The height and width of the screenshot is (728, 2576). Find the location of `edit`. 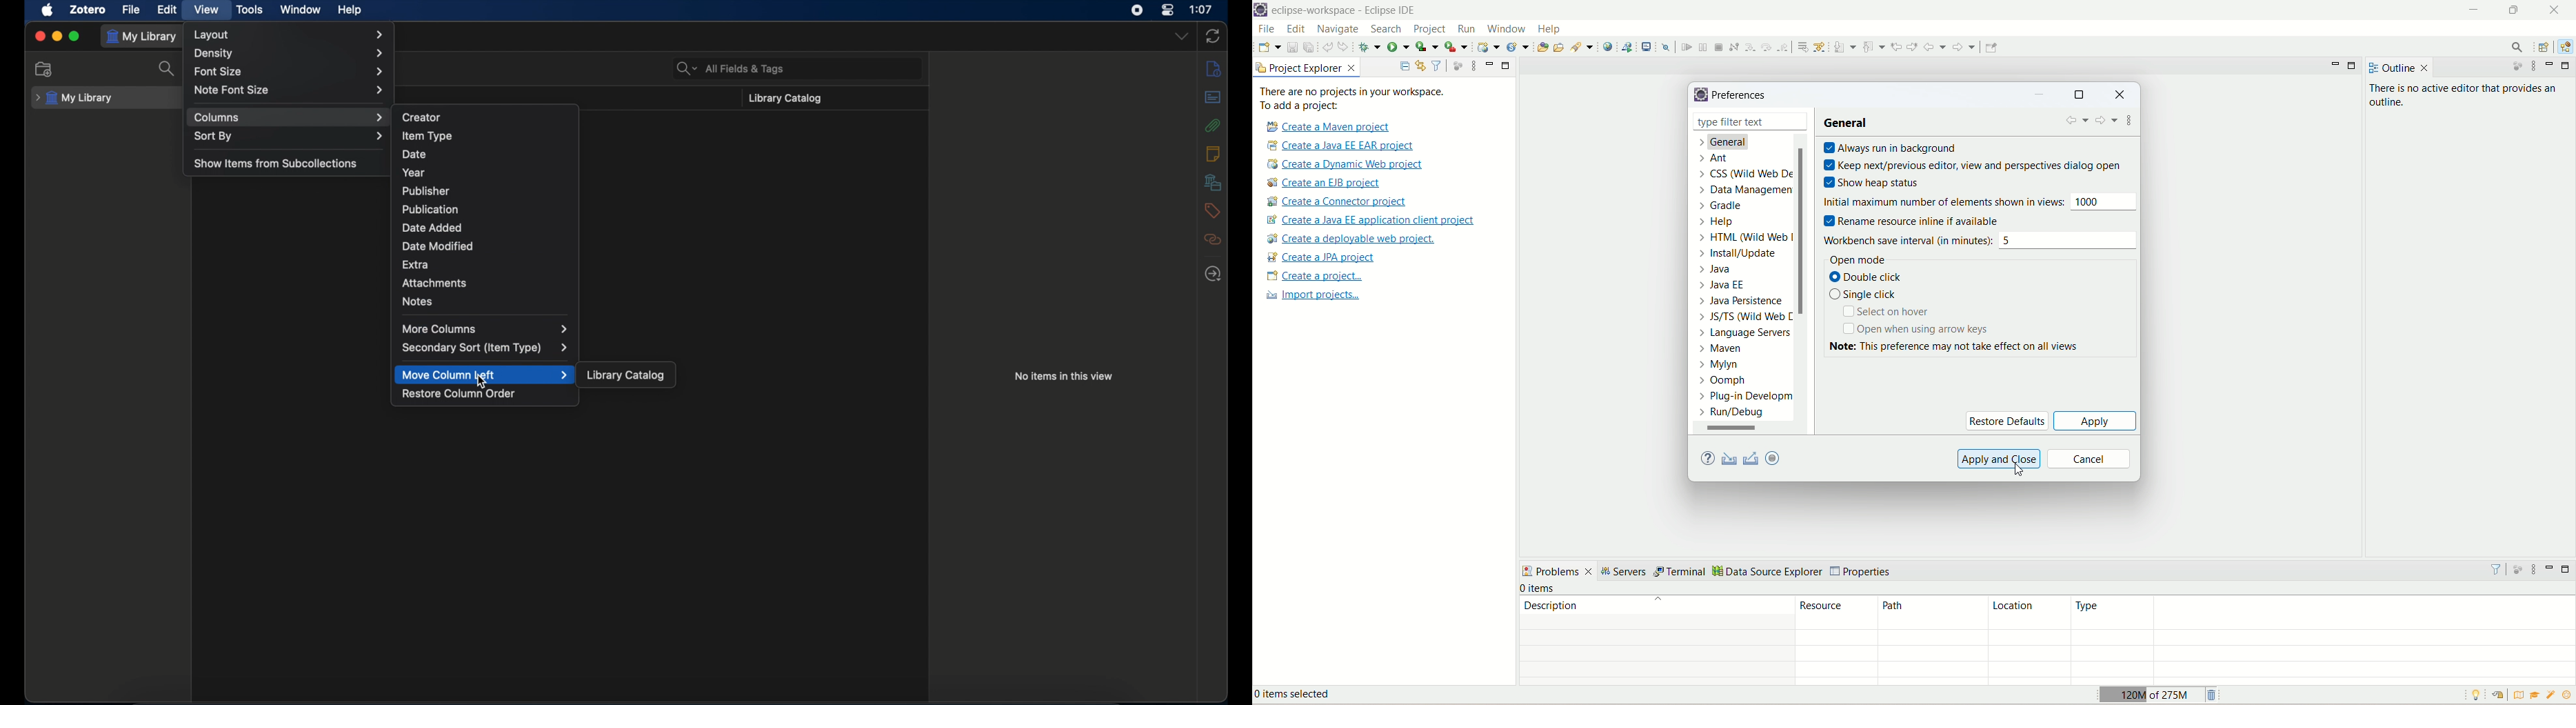

edit is located at coordinates (168, 10).